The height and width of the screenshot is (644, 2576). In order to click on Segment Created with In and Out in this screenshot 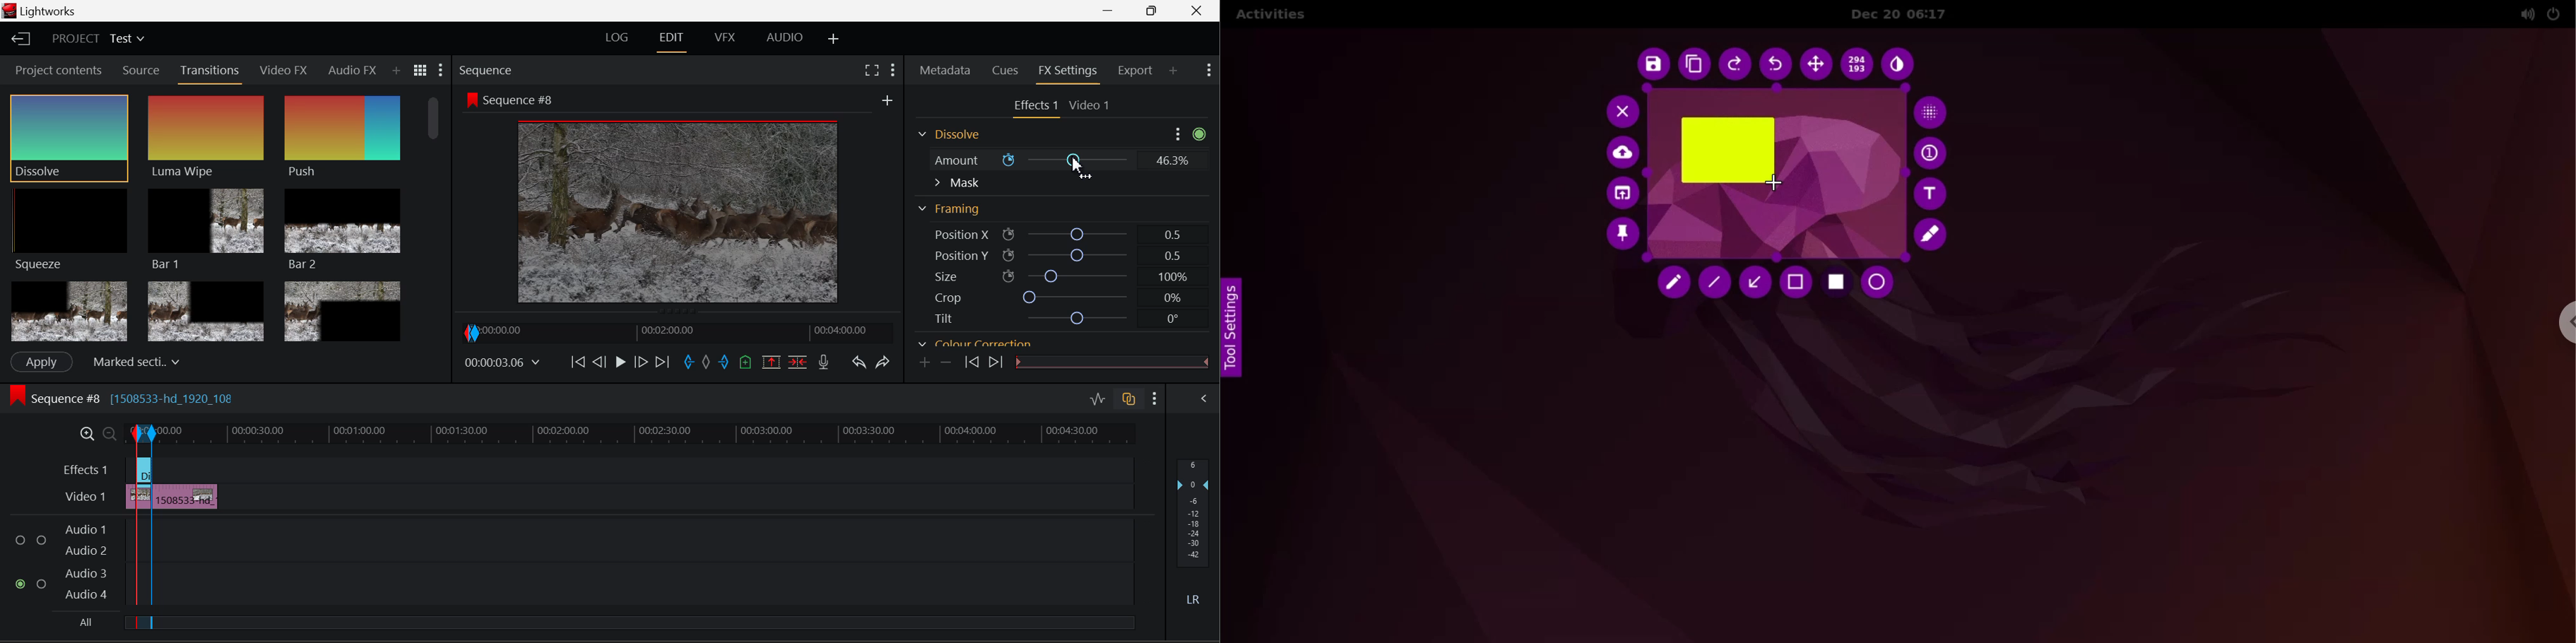, I will do `click(141, 567)`.